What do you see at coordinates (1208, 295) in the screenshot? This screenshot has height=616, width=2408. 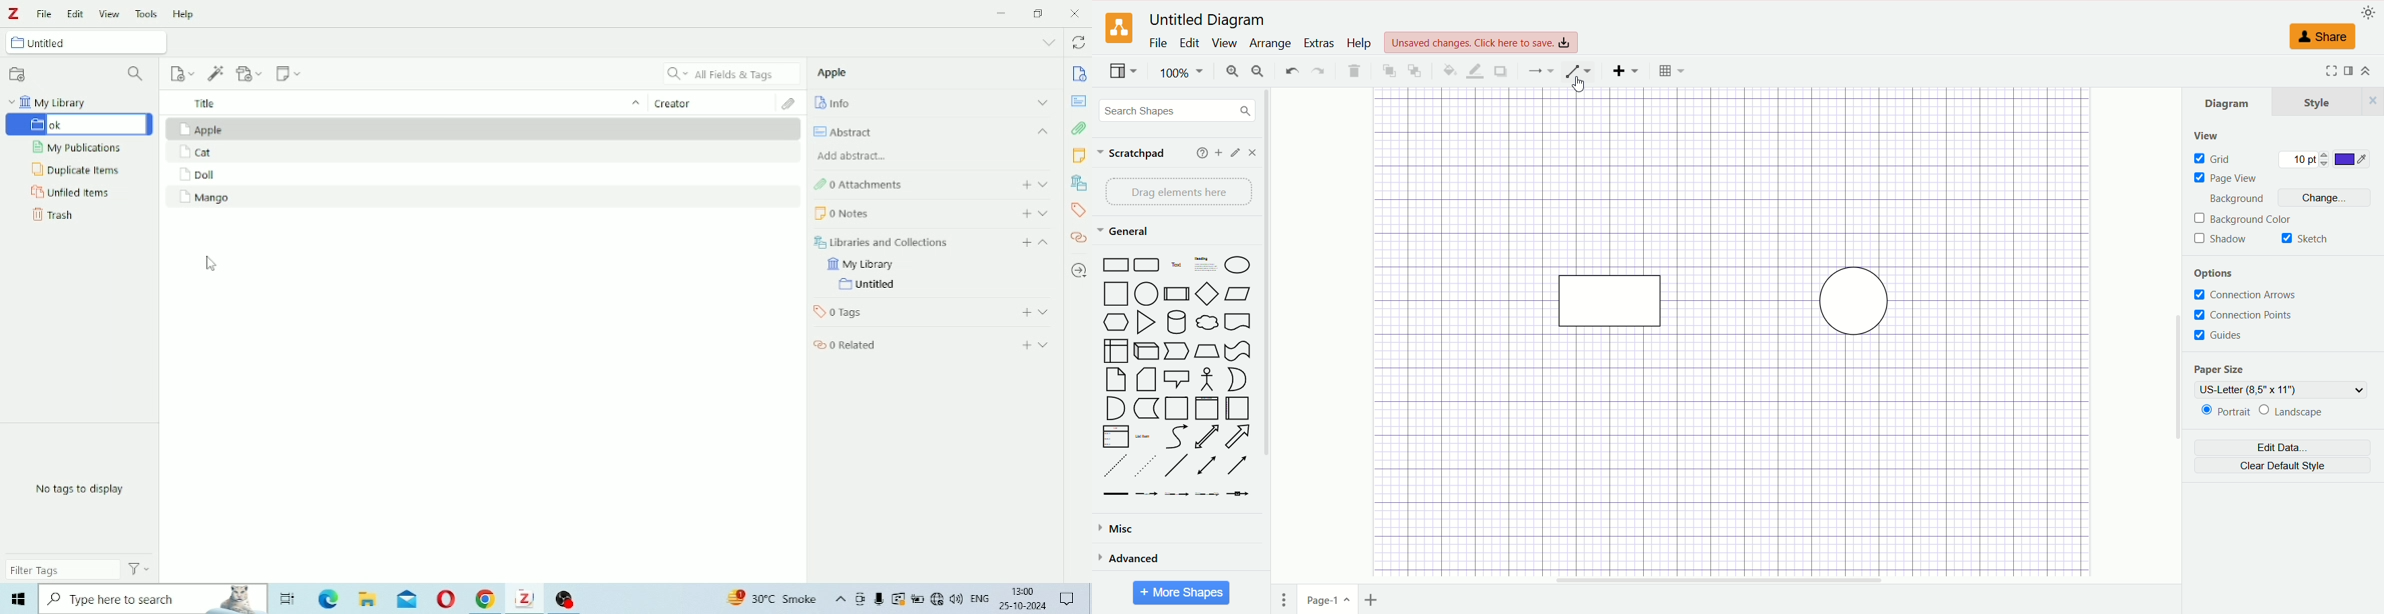 I see `Diamond` at bounding box center [1208, 295].